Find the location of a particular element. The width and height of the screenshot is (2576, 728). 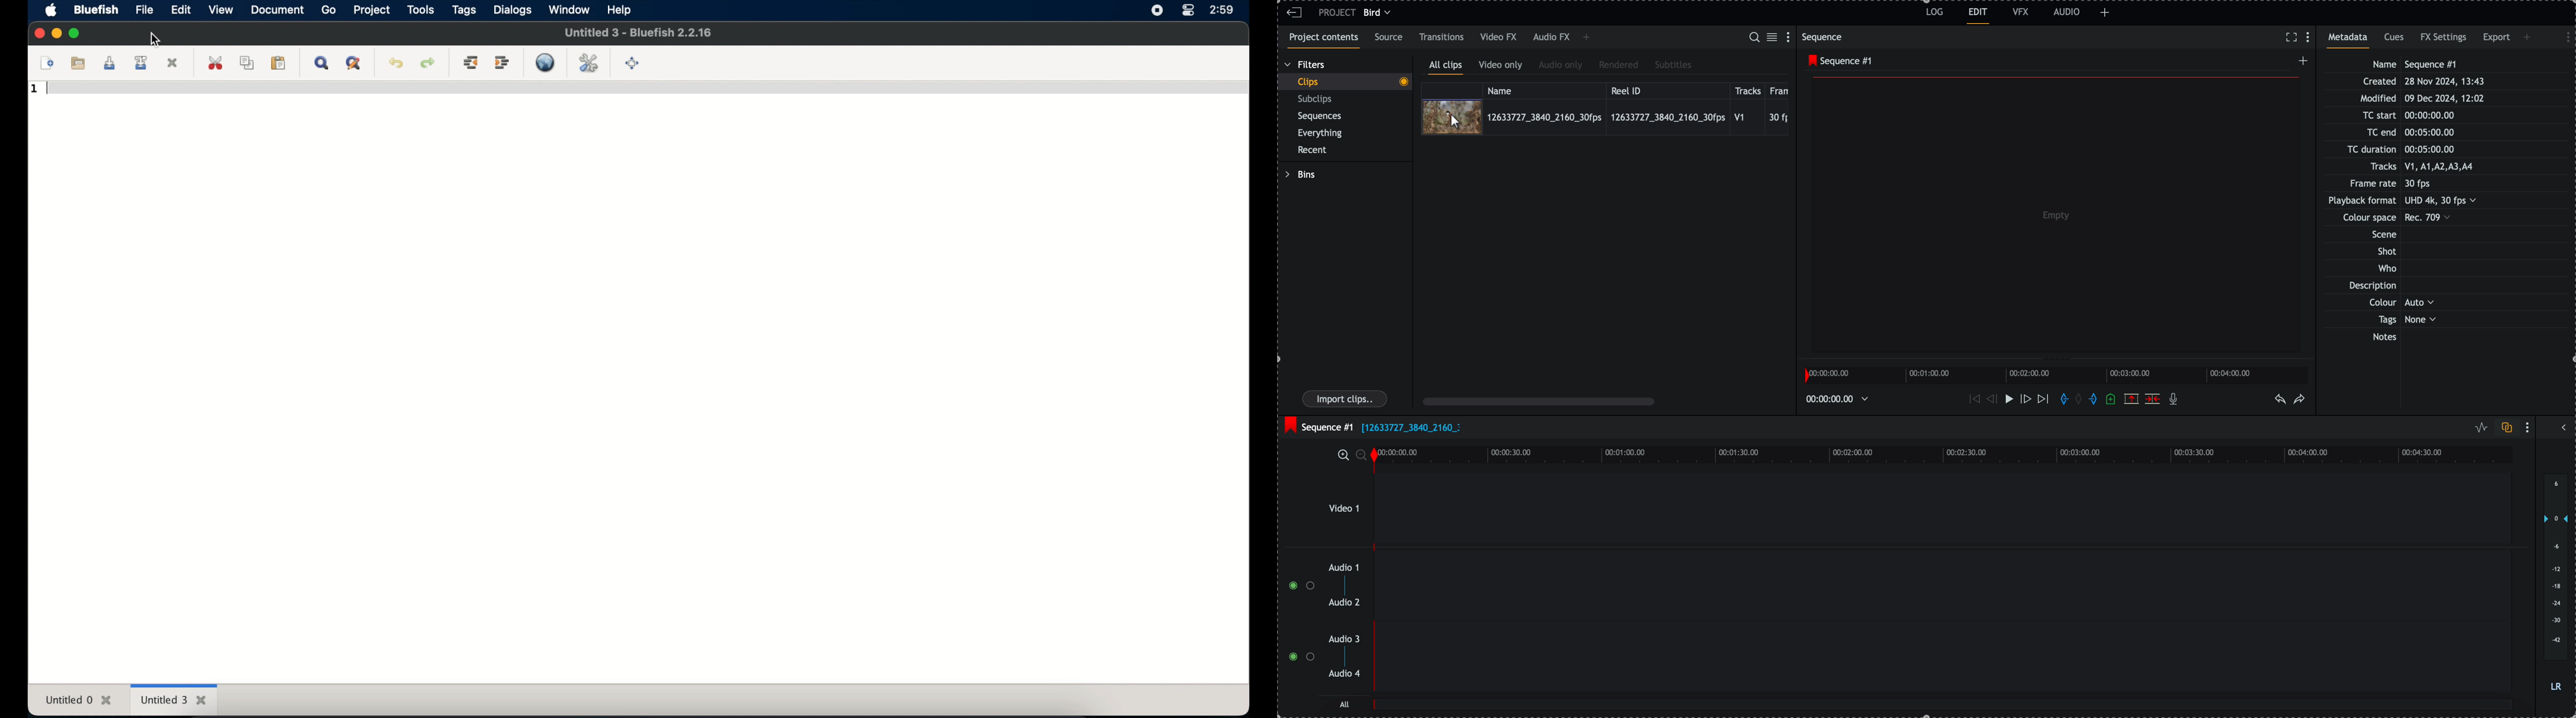

audio 2 is located at coordinates (1343, 603).